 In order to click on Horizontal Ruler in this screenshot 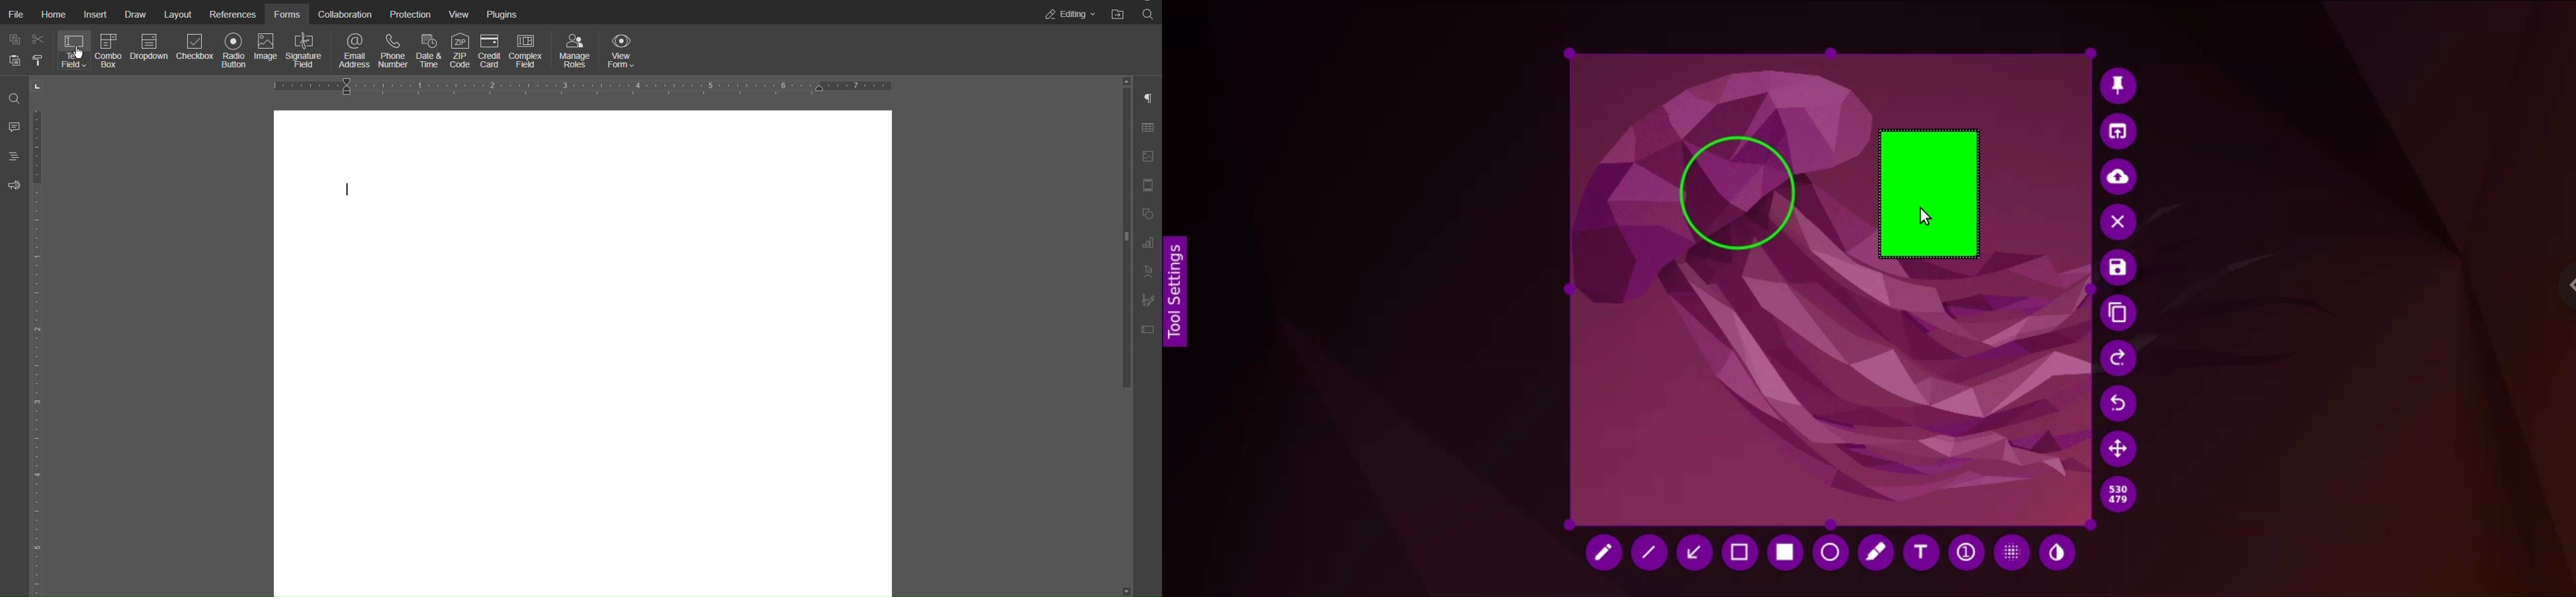, I will do `click(585, 87)`.